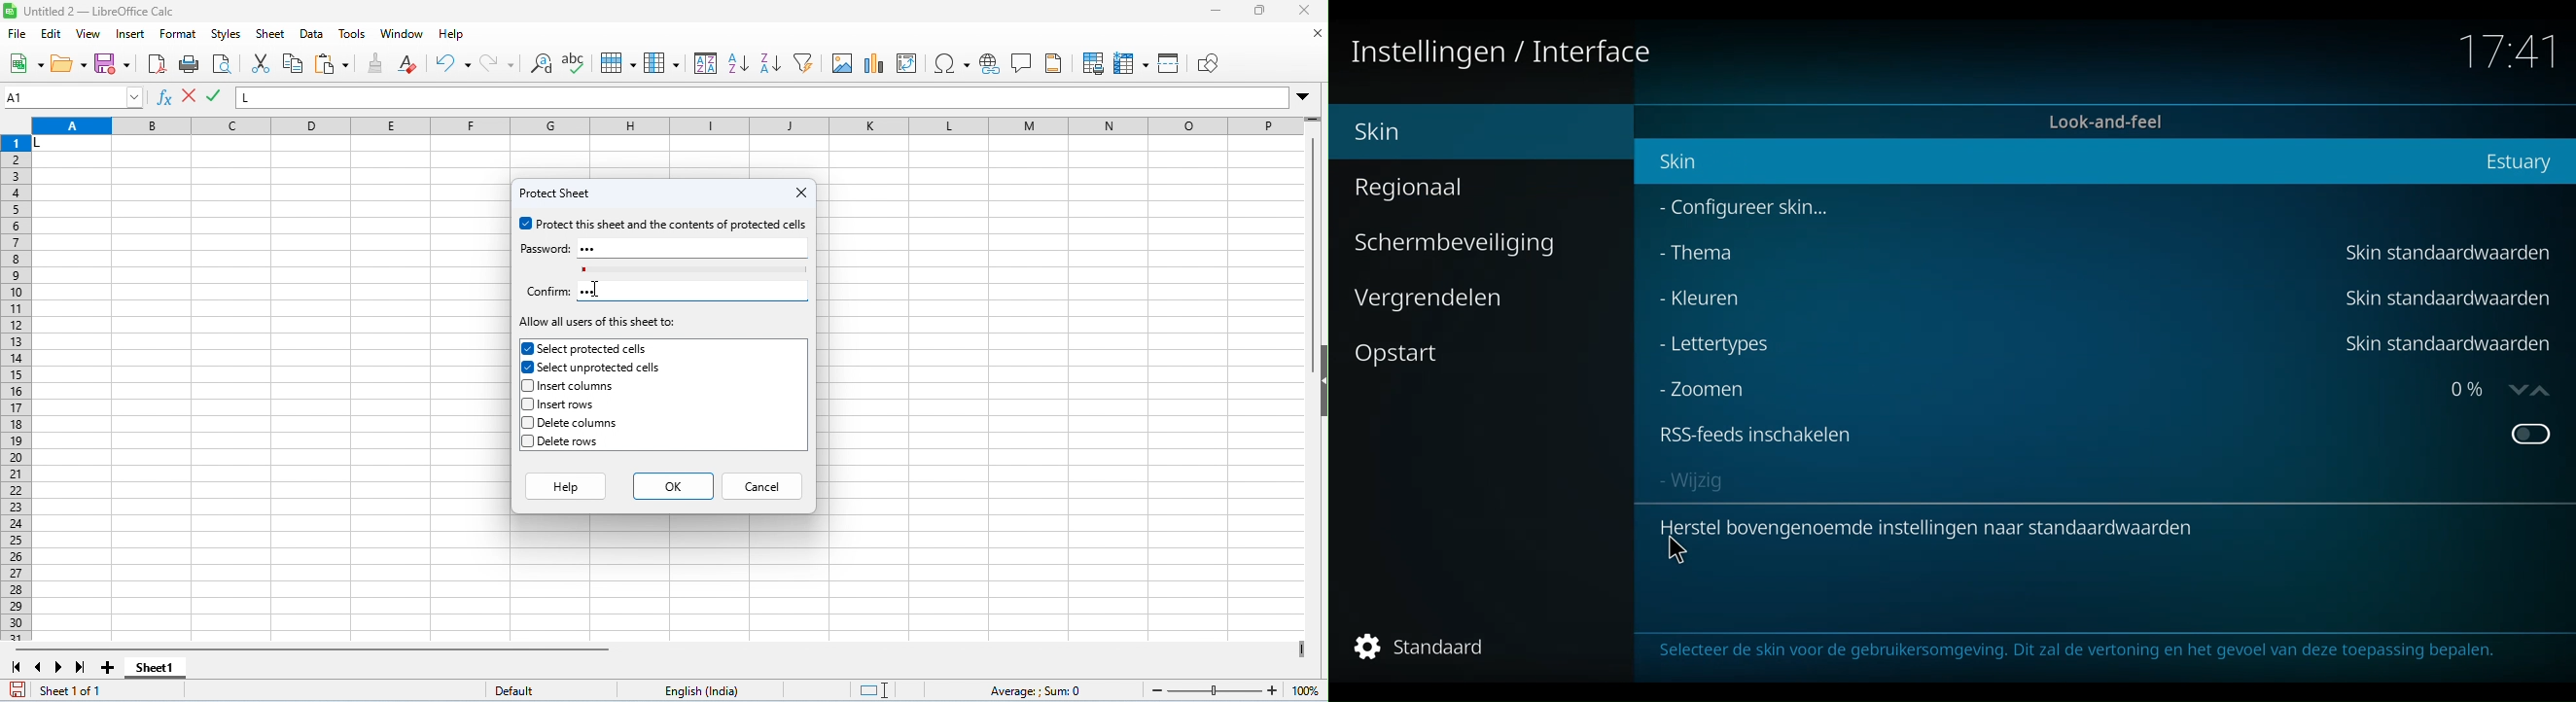 Image resolution: width=2576 pixels, height=728 pixels. What do you see at coordinates (1303, 96) in the screenshot?
I see `drop down` at bounding box center [1303, 96].